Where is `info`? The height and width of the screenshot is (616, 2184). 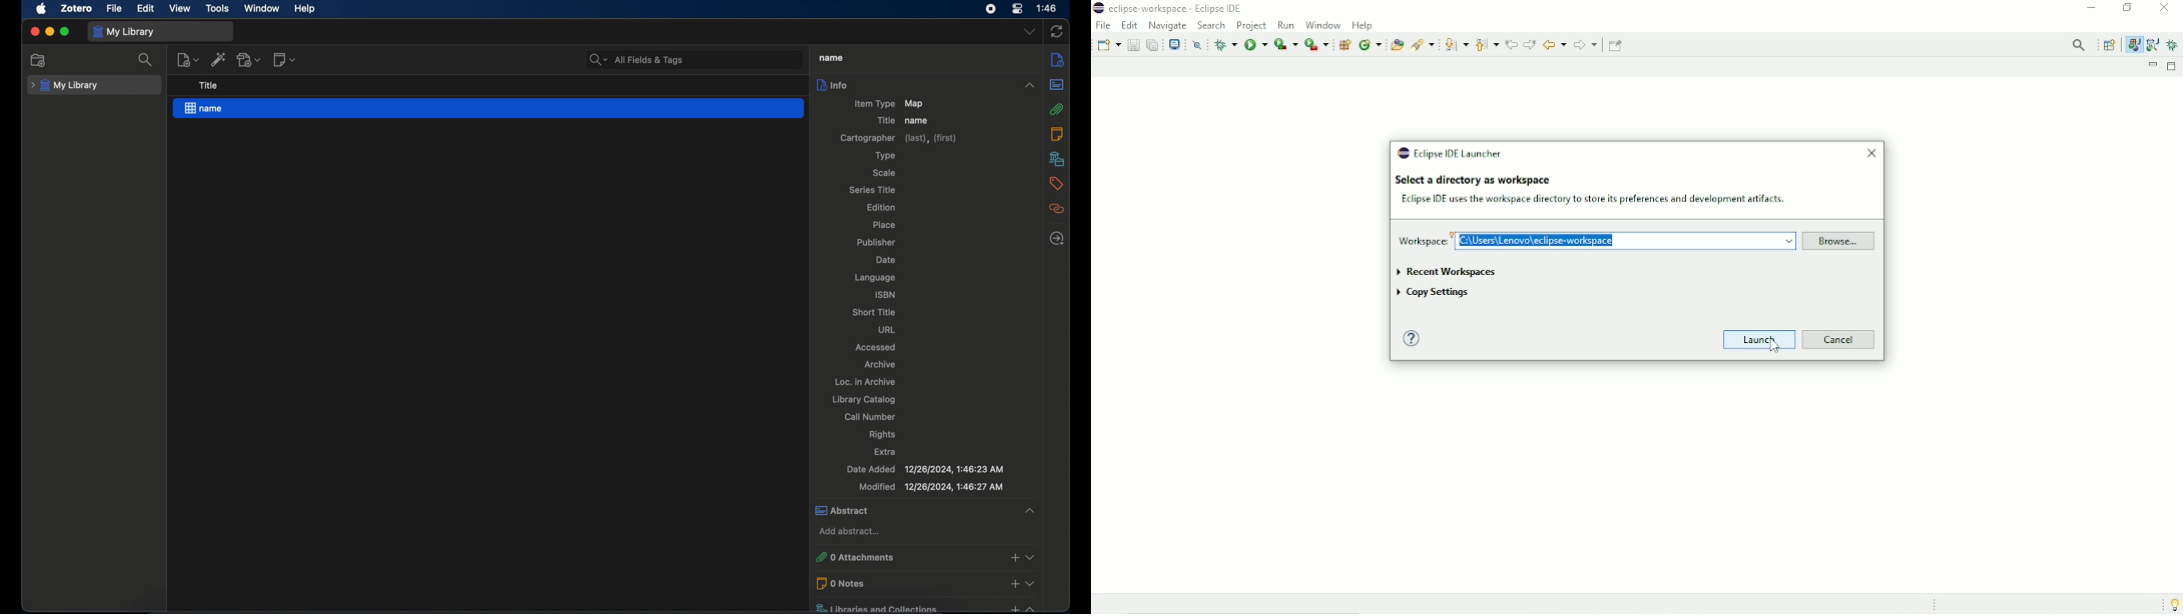 info is located at coordinates (914, 85).